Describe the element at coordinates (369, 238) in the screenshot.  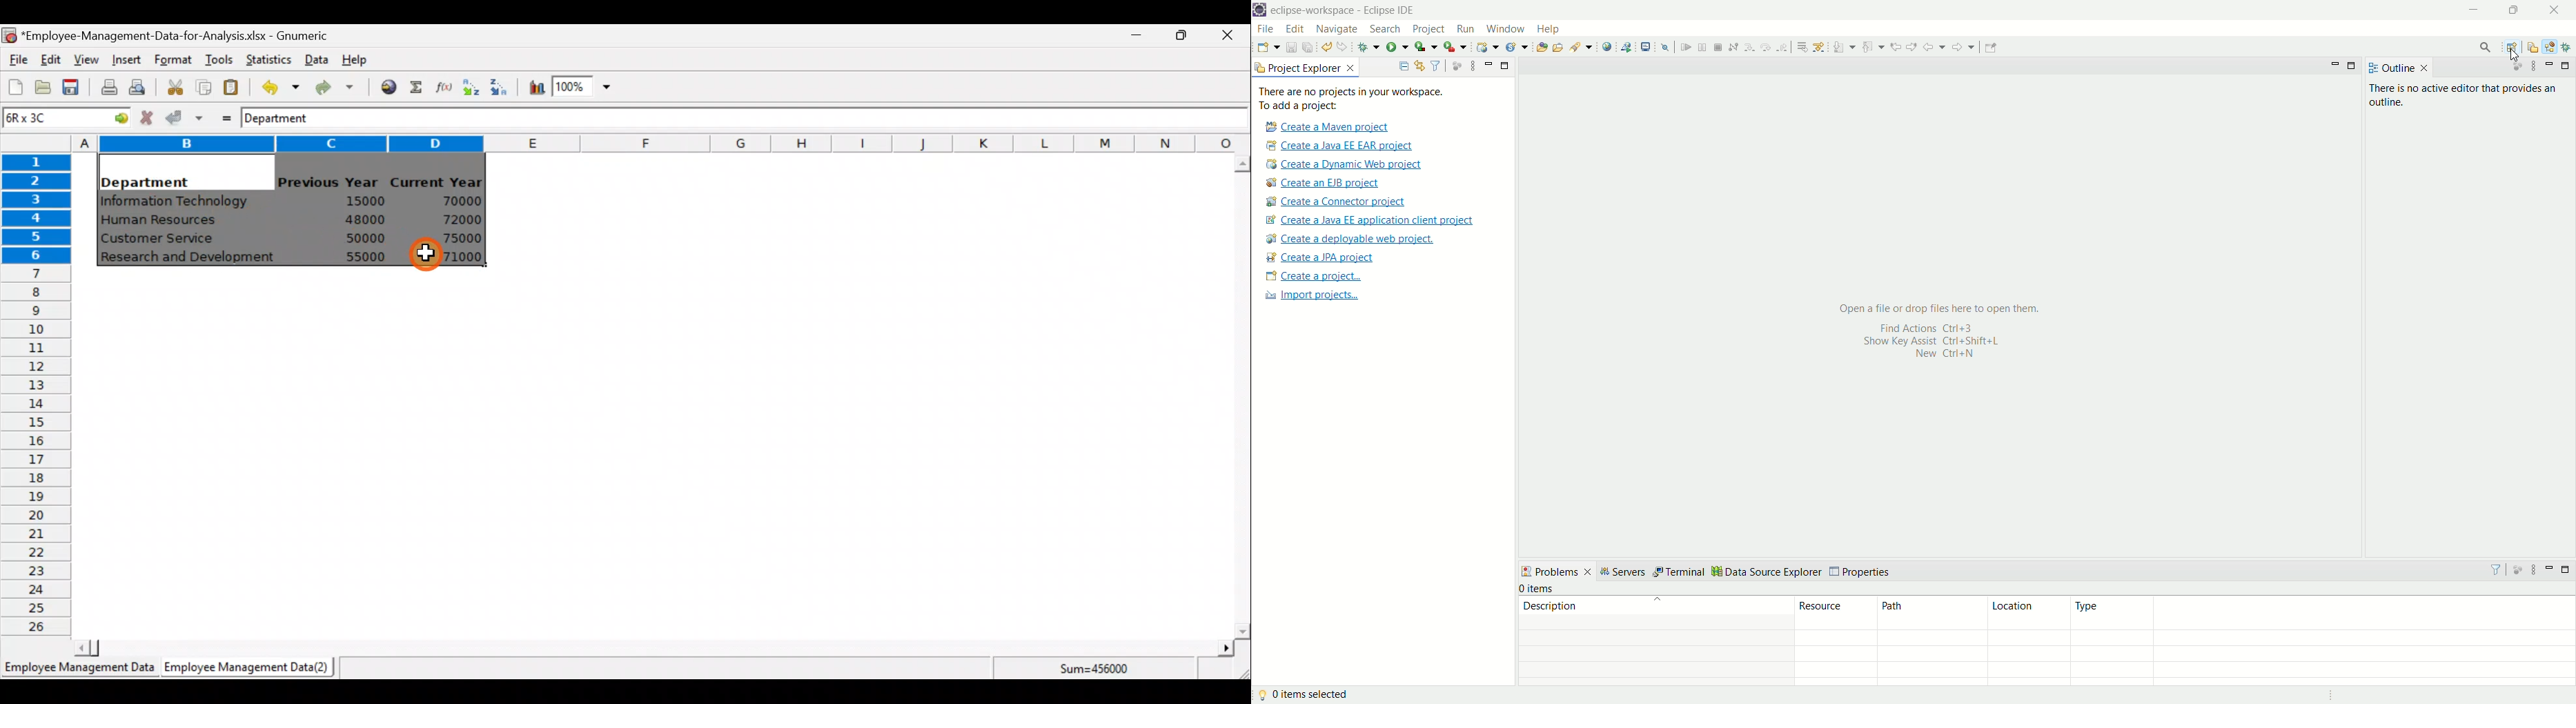
I see `50000` at that location.